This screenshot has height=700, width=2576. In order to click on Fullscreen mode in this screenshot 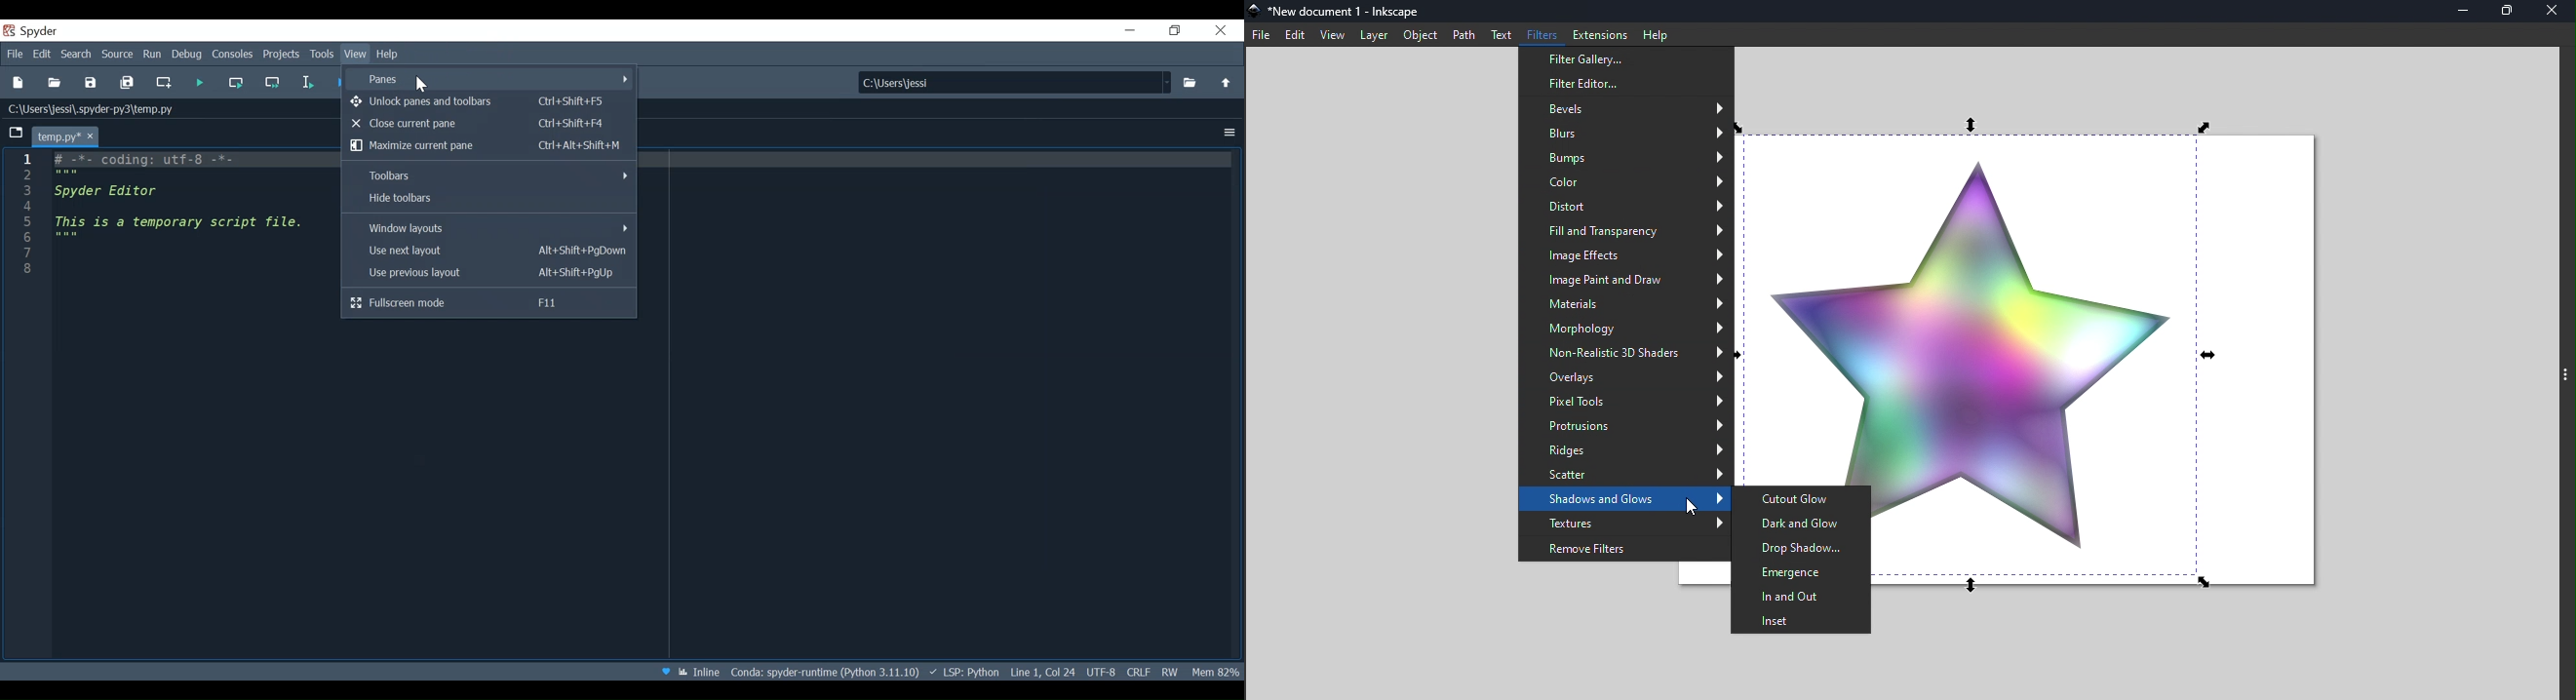, I will do `click(489, 303)`.